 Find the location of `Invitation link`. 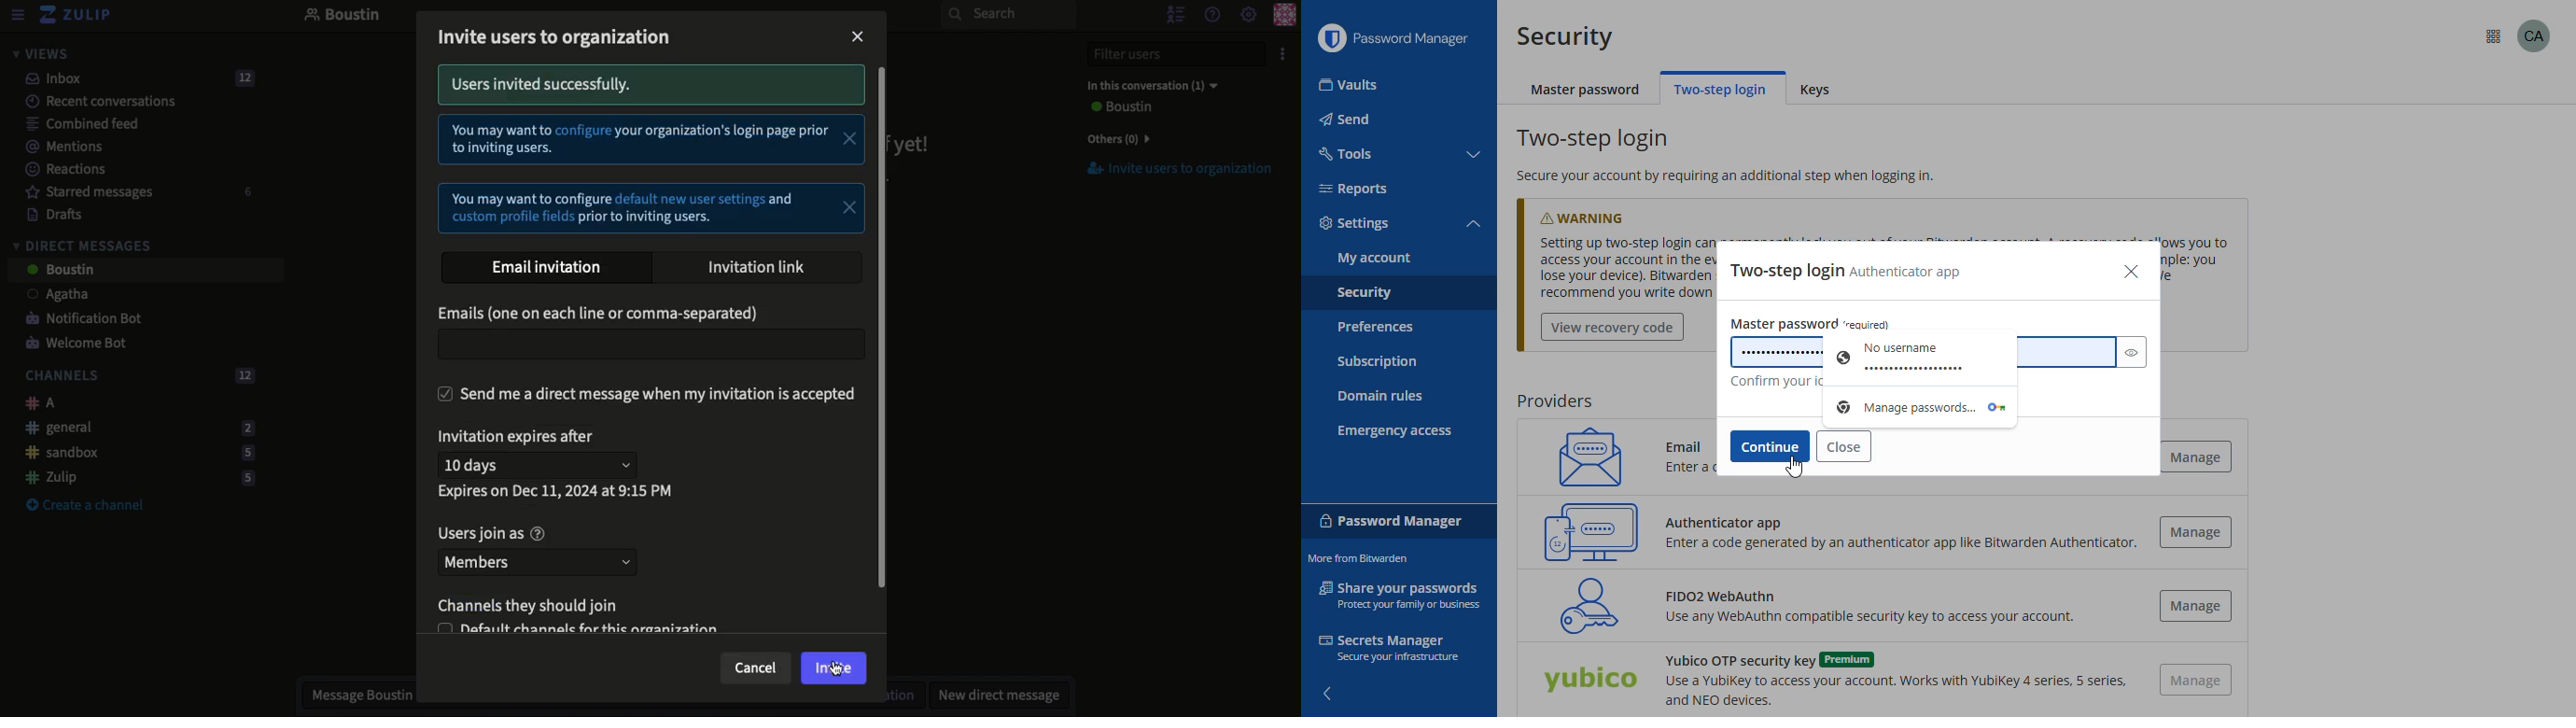

Invitation link is located at coordinates (765, 267).